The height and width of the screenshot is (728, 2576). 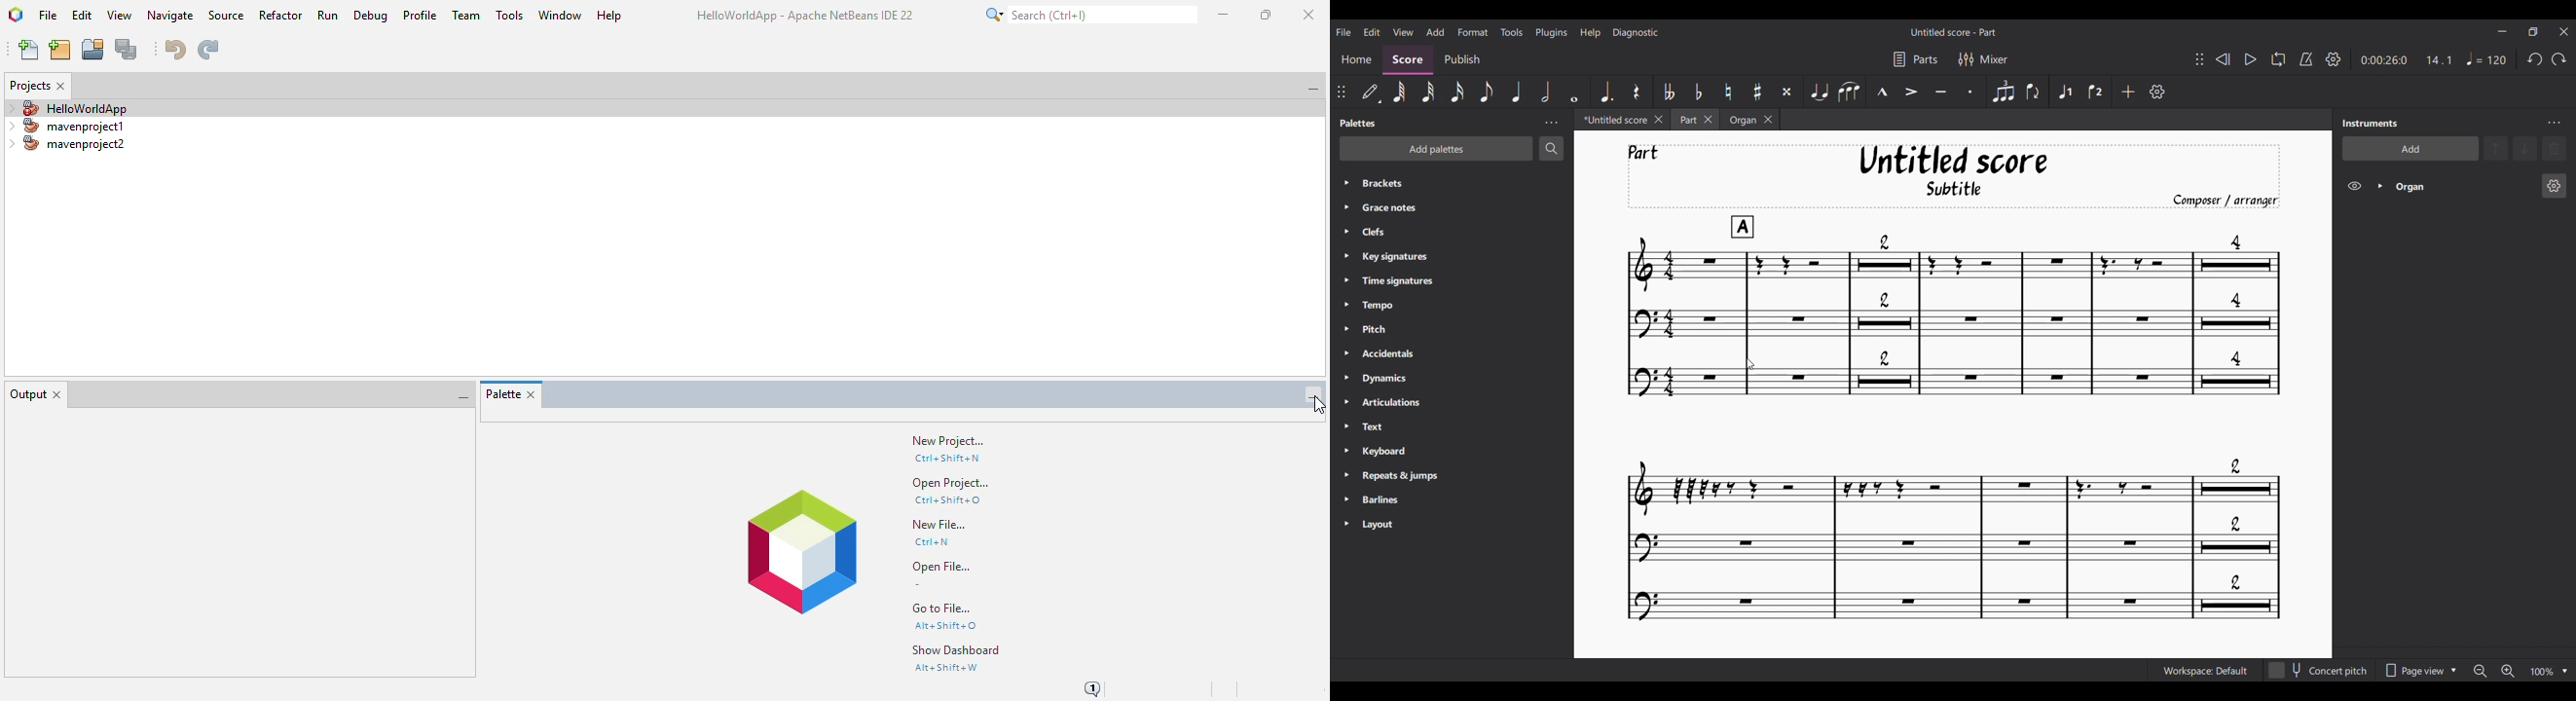 What do you see at coordinates (1089, 15) in the screenshot?
I see `search` at bounding box center [1089, 15].